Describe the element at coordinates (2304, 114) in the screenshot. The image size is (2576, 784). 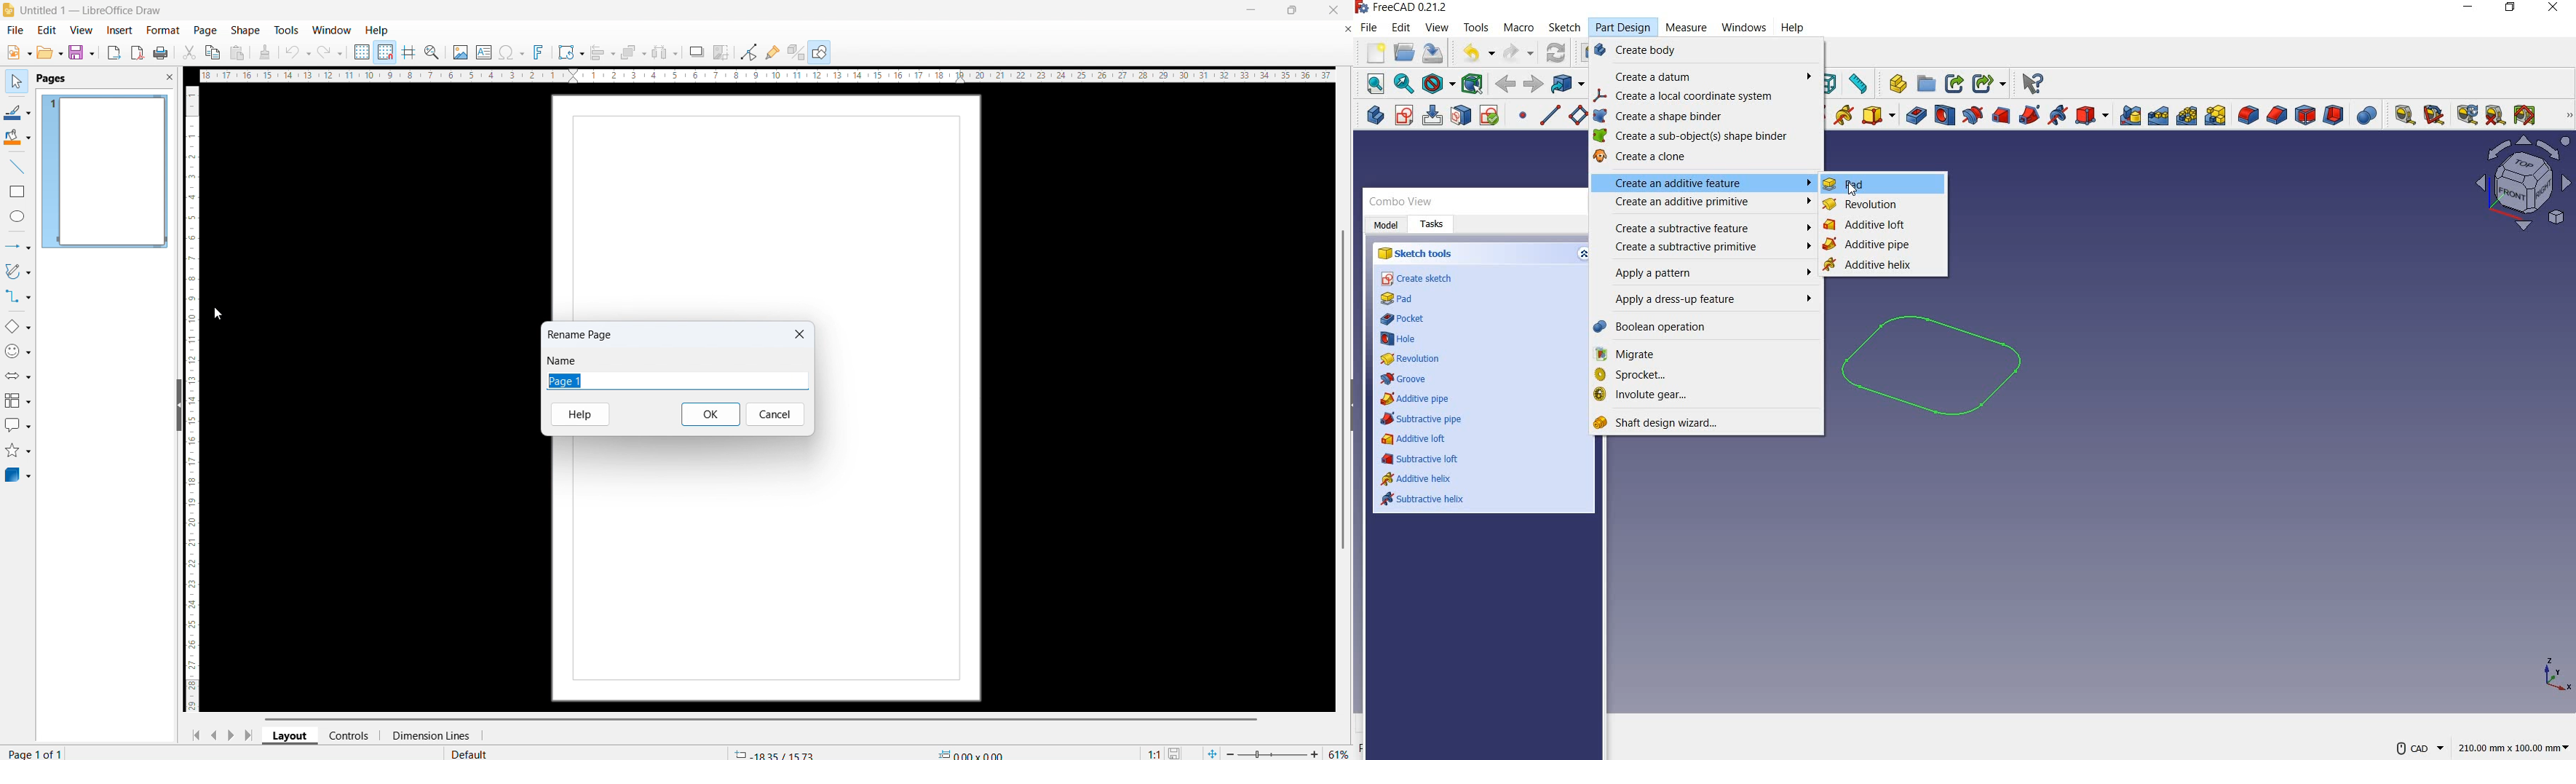
I see `draft` at that location.